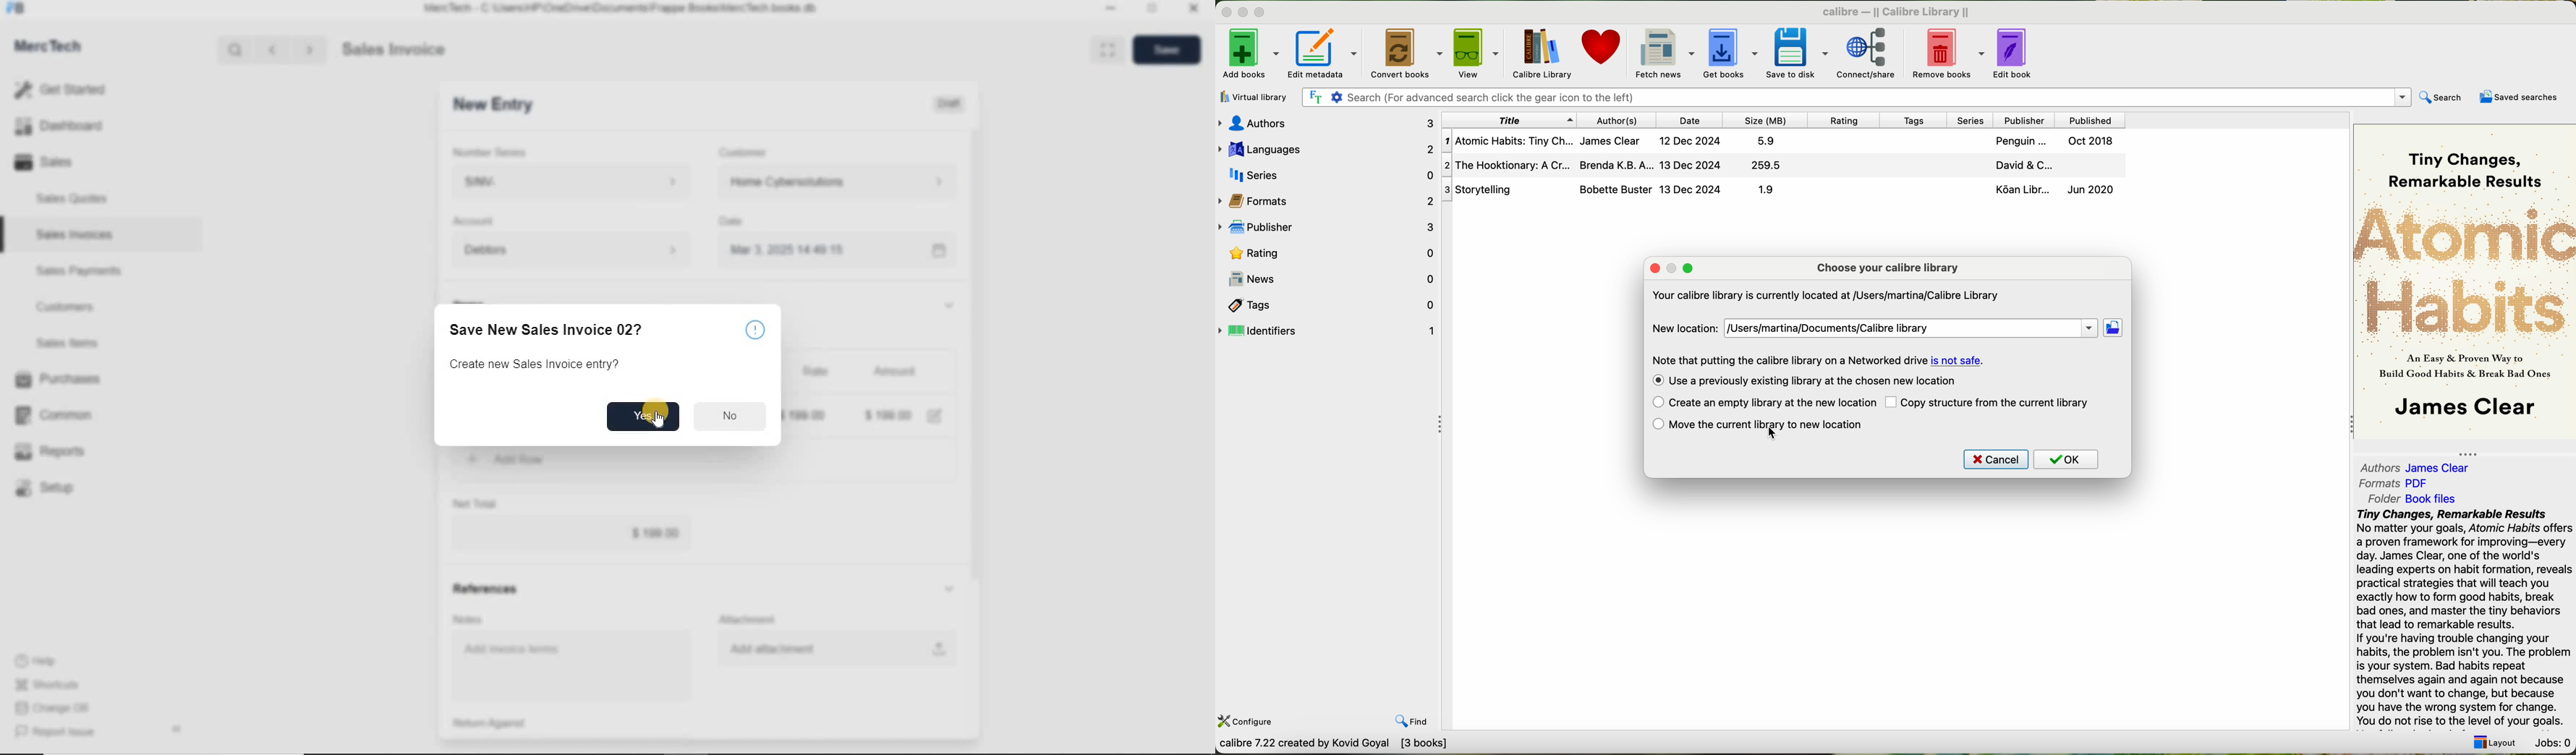  What do you see at coordinates (61, 487) in the screenshot?
I see `Setup` at bounding box center [61, 487].